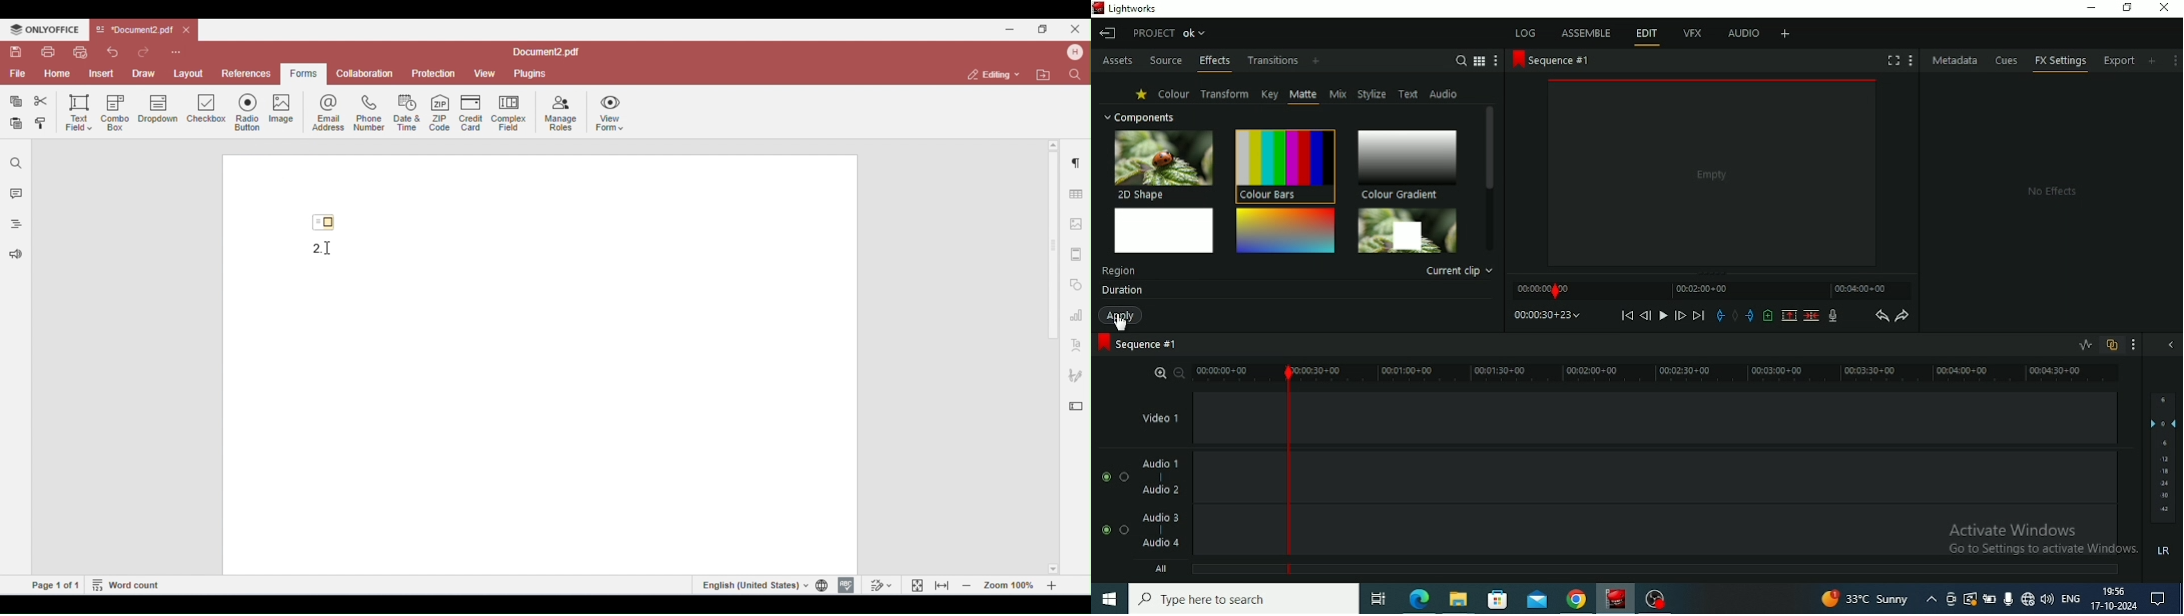  Describe the element at coordinates (1680, 315) in the screenshot. I see `Nudge one frame next` at that location.